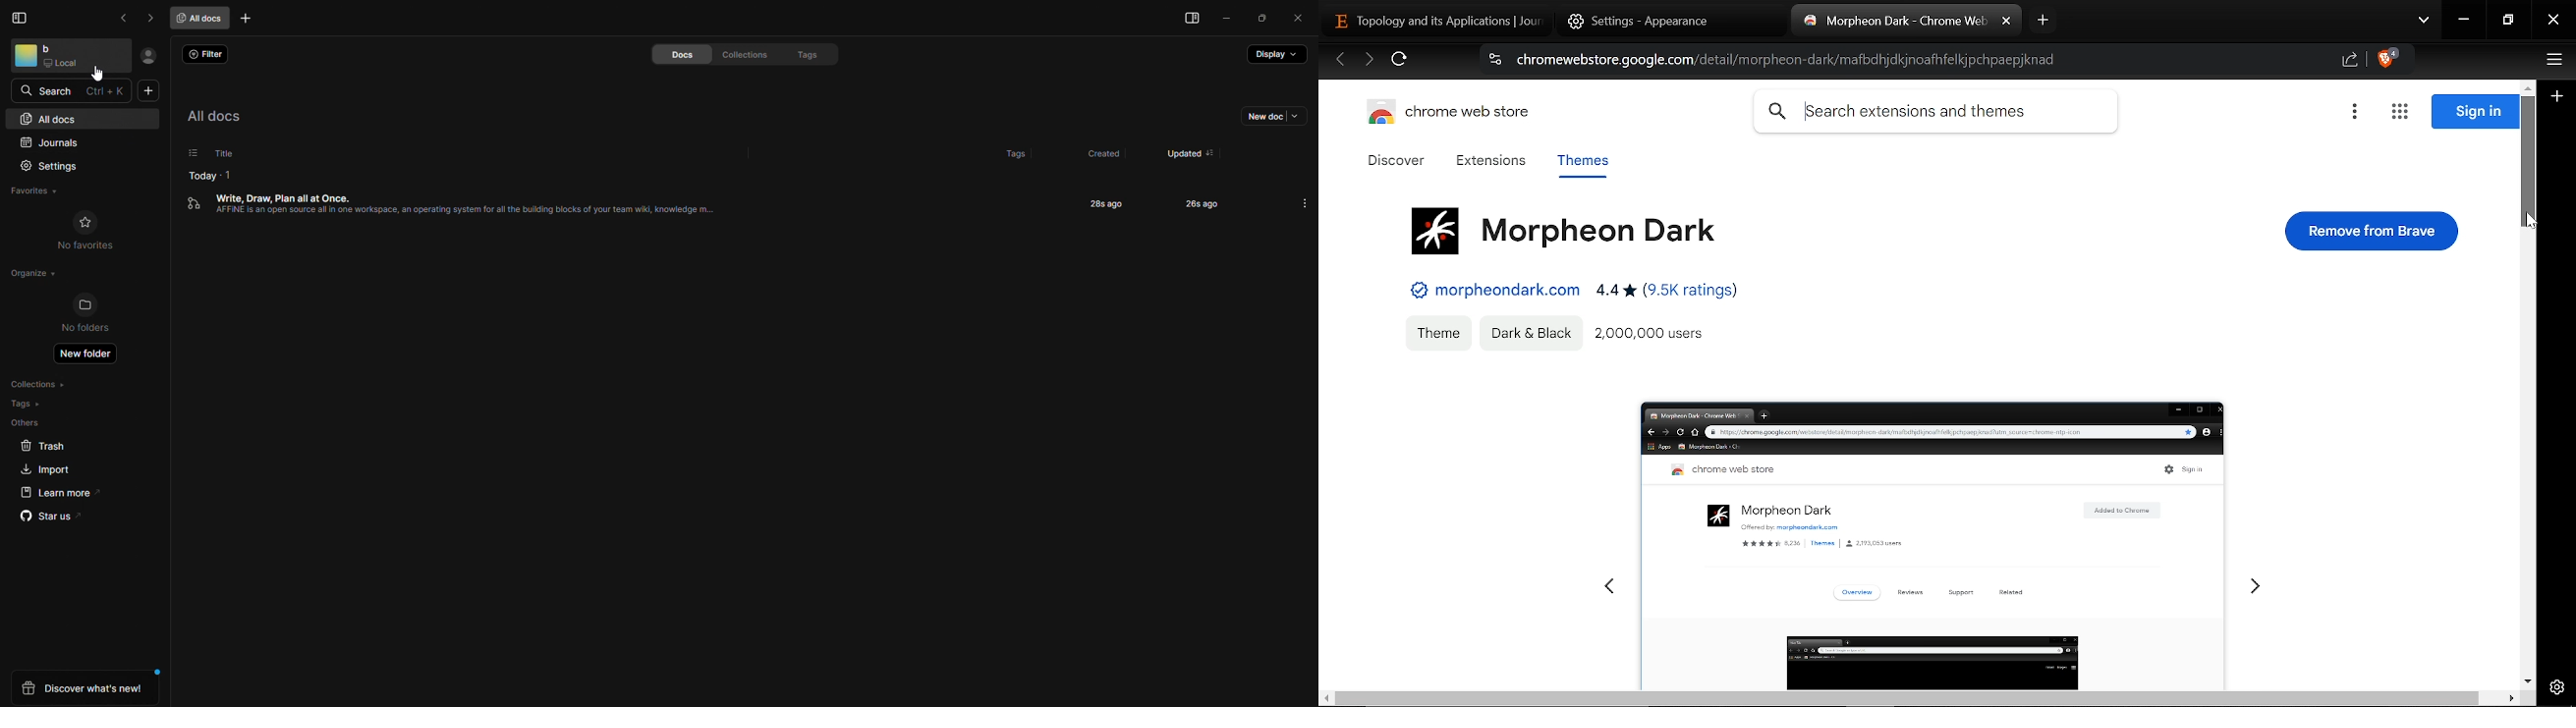 Image resolution: width=2576 pixels, height=728 pixels. I want to click on view, so click(1187, 20).